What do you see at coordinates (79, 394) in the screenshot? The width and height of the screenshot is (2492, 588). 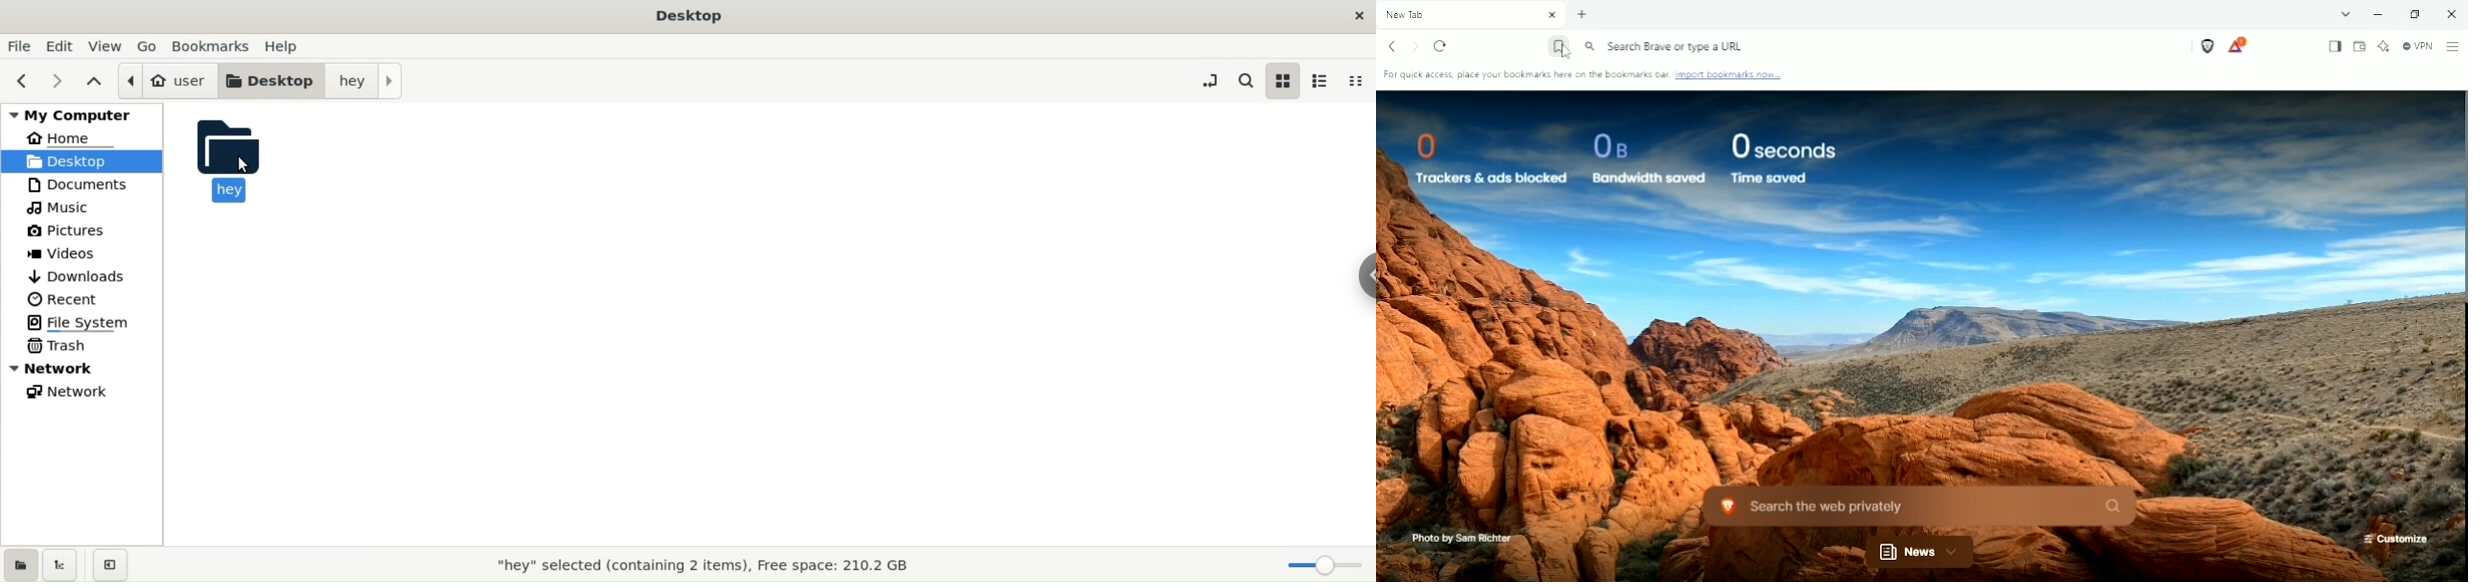 I see `network` at bounding box center [79, 394].